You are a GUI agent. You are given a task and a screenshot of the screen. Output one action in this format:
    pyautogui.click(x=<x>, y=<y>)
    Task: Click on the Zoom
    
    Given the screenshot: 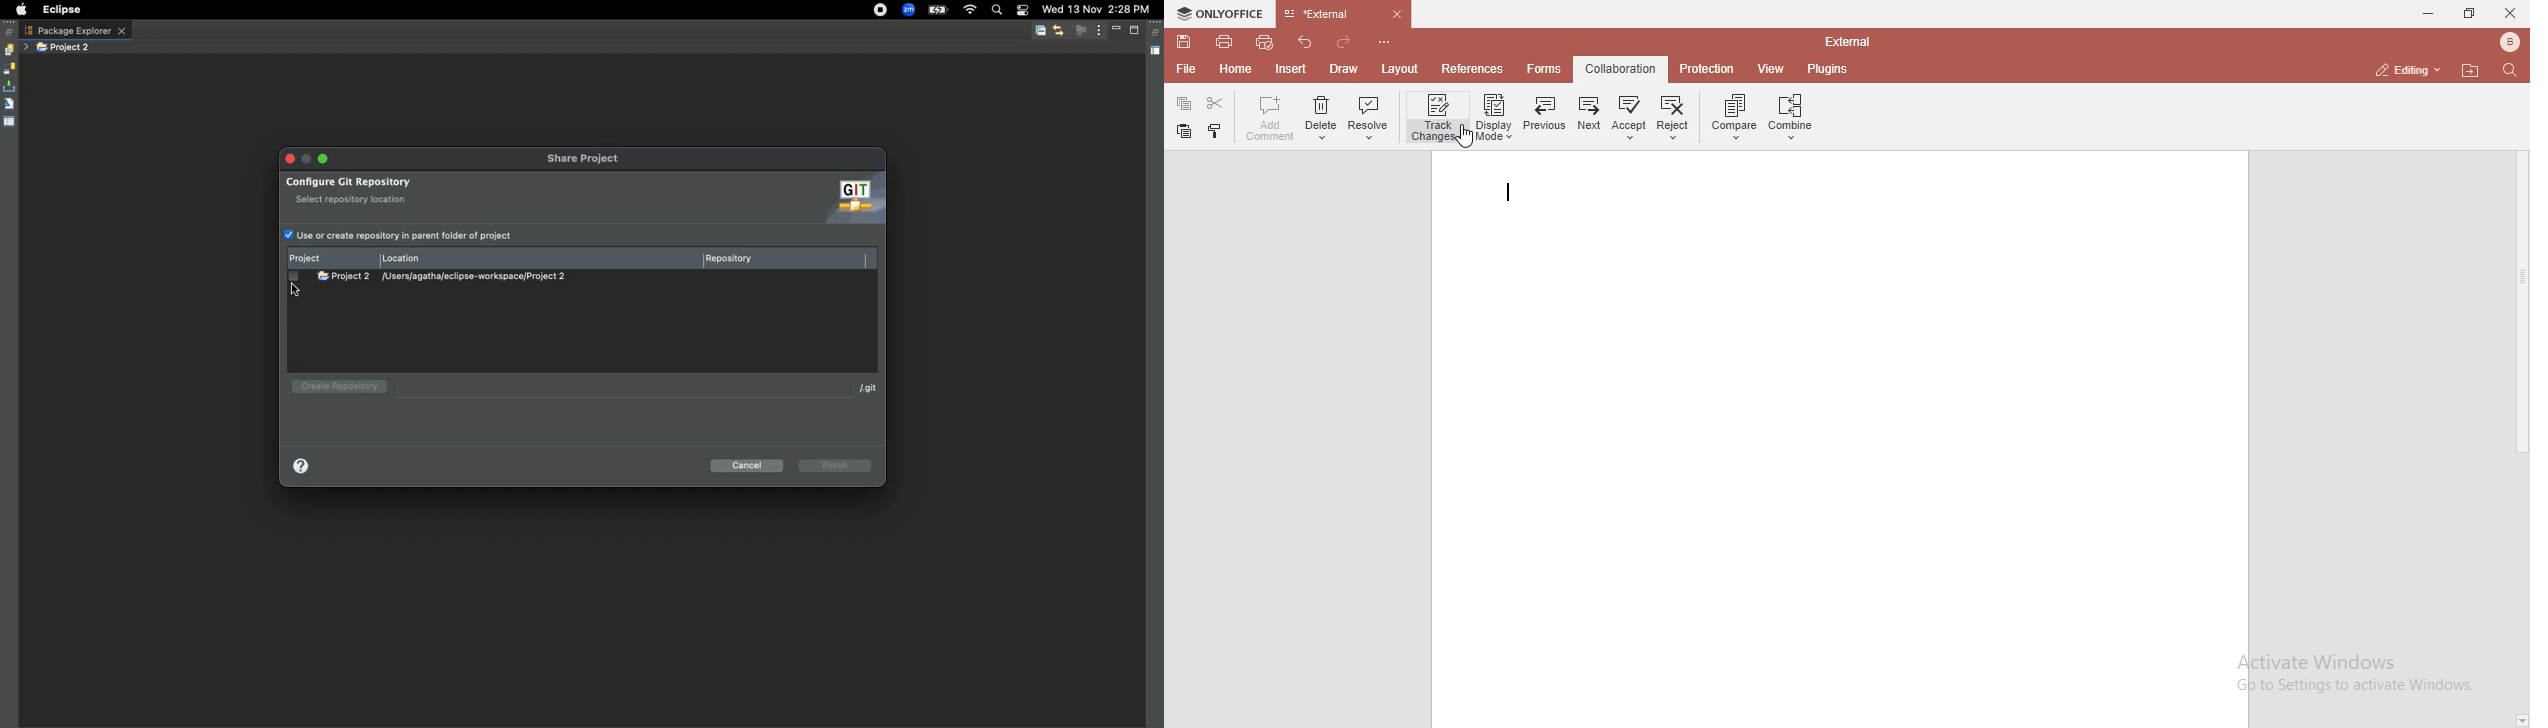 What is the action you would take?
    pyautogui.click(x=909, y=11)
    